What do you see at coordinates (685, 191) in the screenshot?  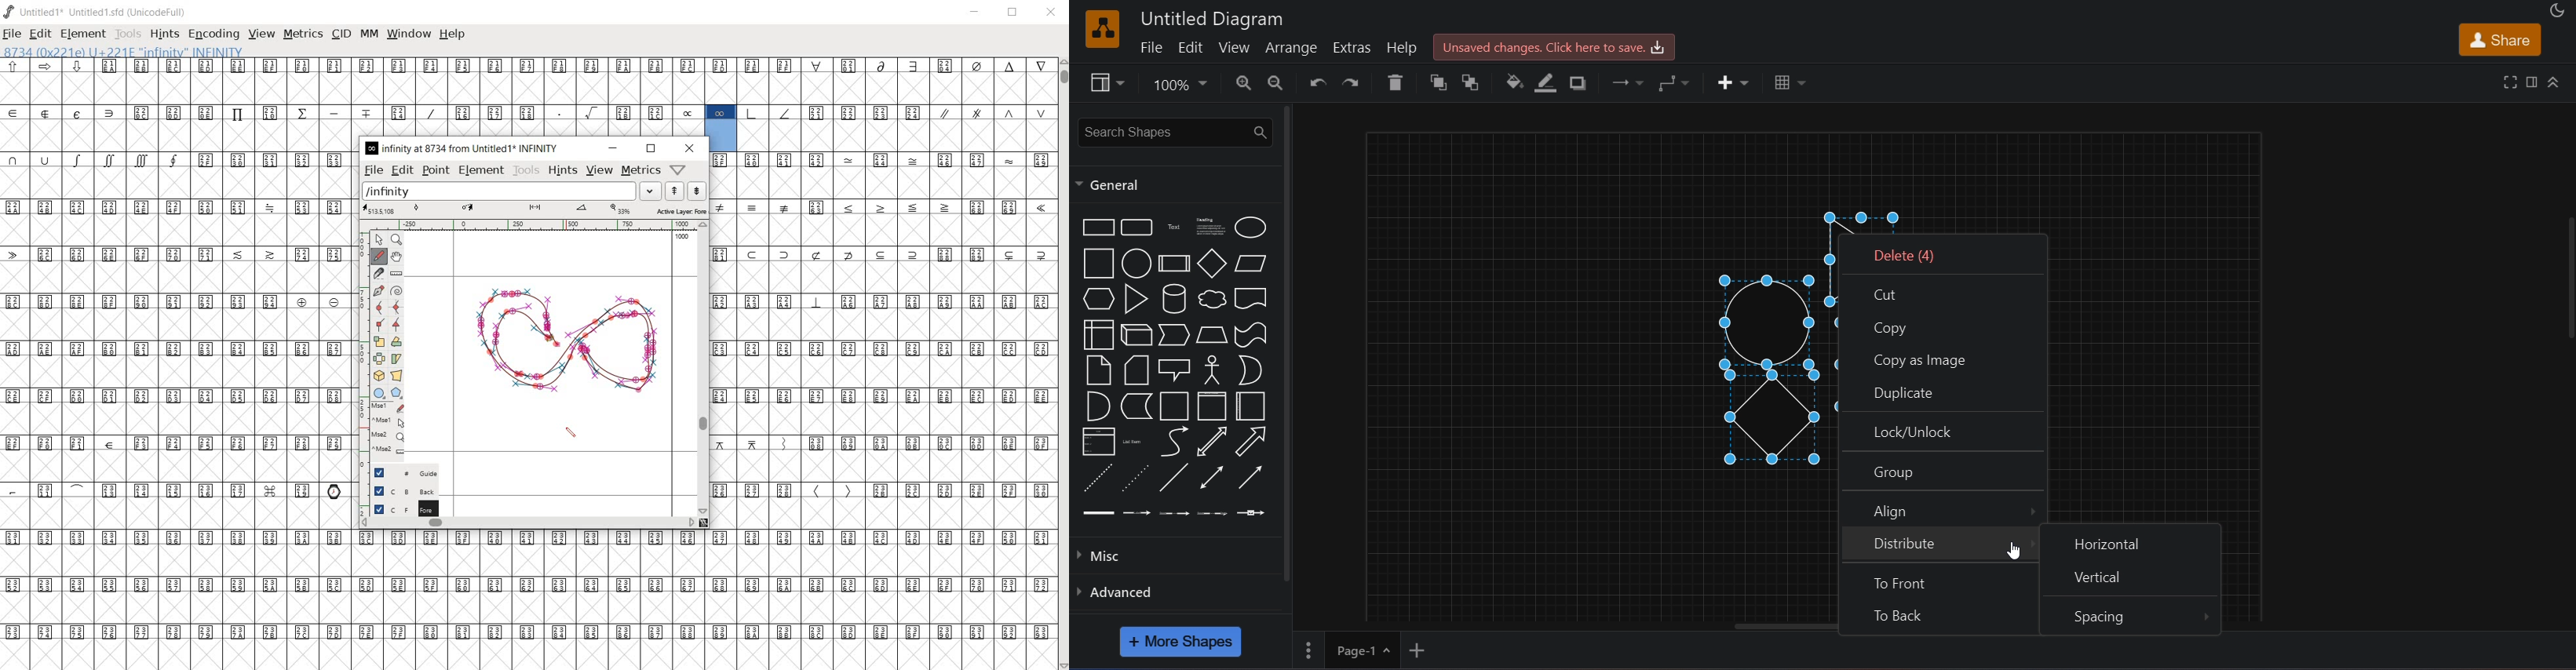 I see `show the previous or next word list` at bounding box center [685, 191].